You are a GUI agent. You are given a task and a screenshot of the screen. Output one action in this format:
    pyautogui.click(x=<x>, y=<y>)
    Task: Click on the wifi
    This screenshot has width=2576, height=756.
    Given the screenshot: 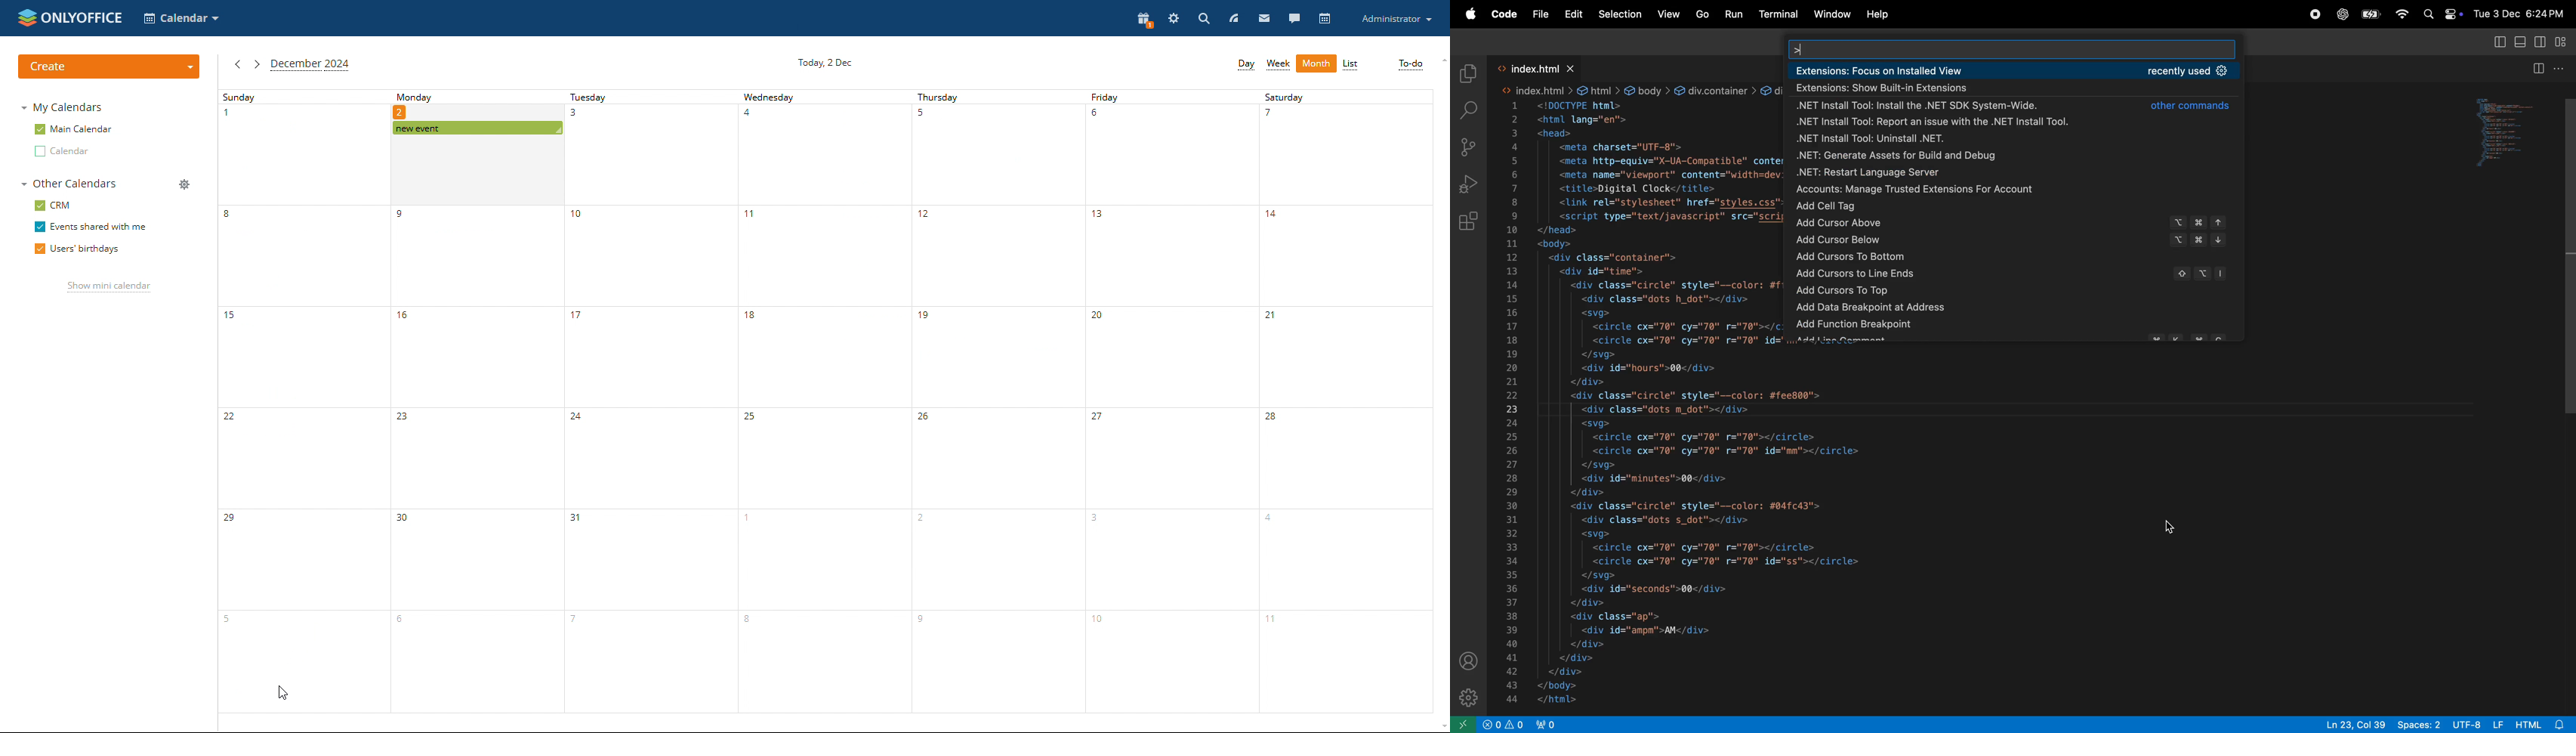 What is the action you would take?
    pyautogui.click(x=2401, y=14)
    